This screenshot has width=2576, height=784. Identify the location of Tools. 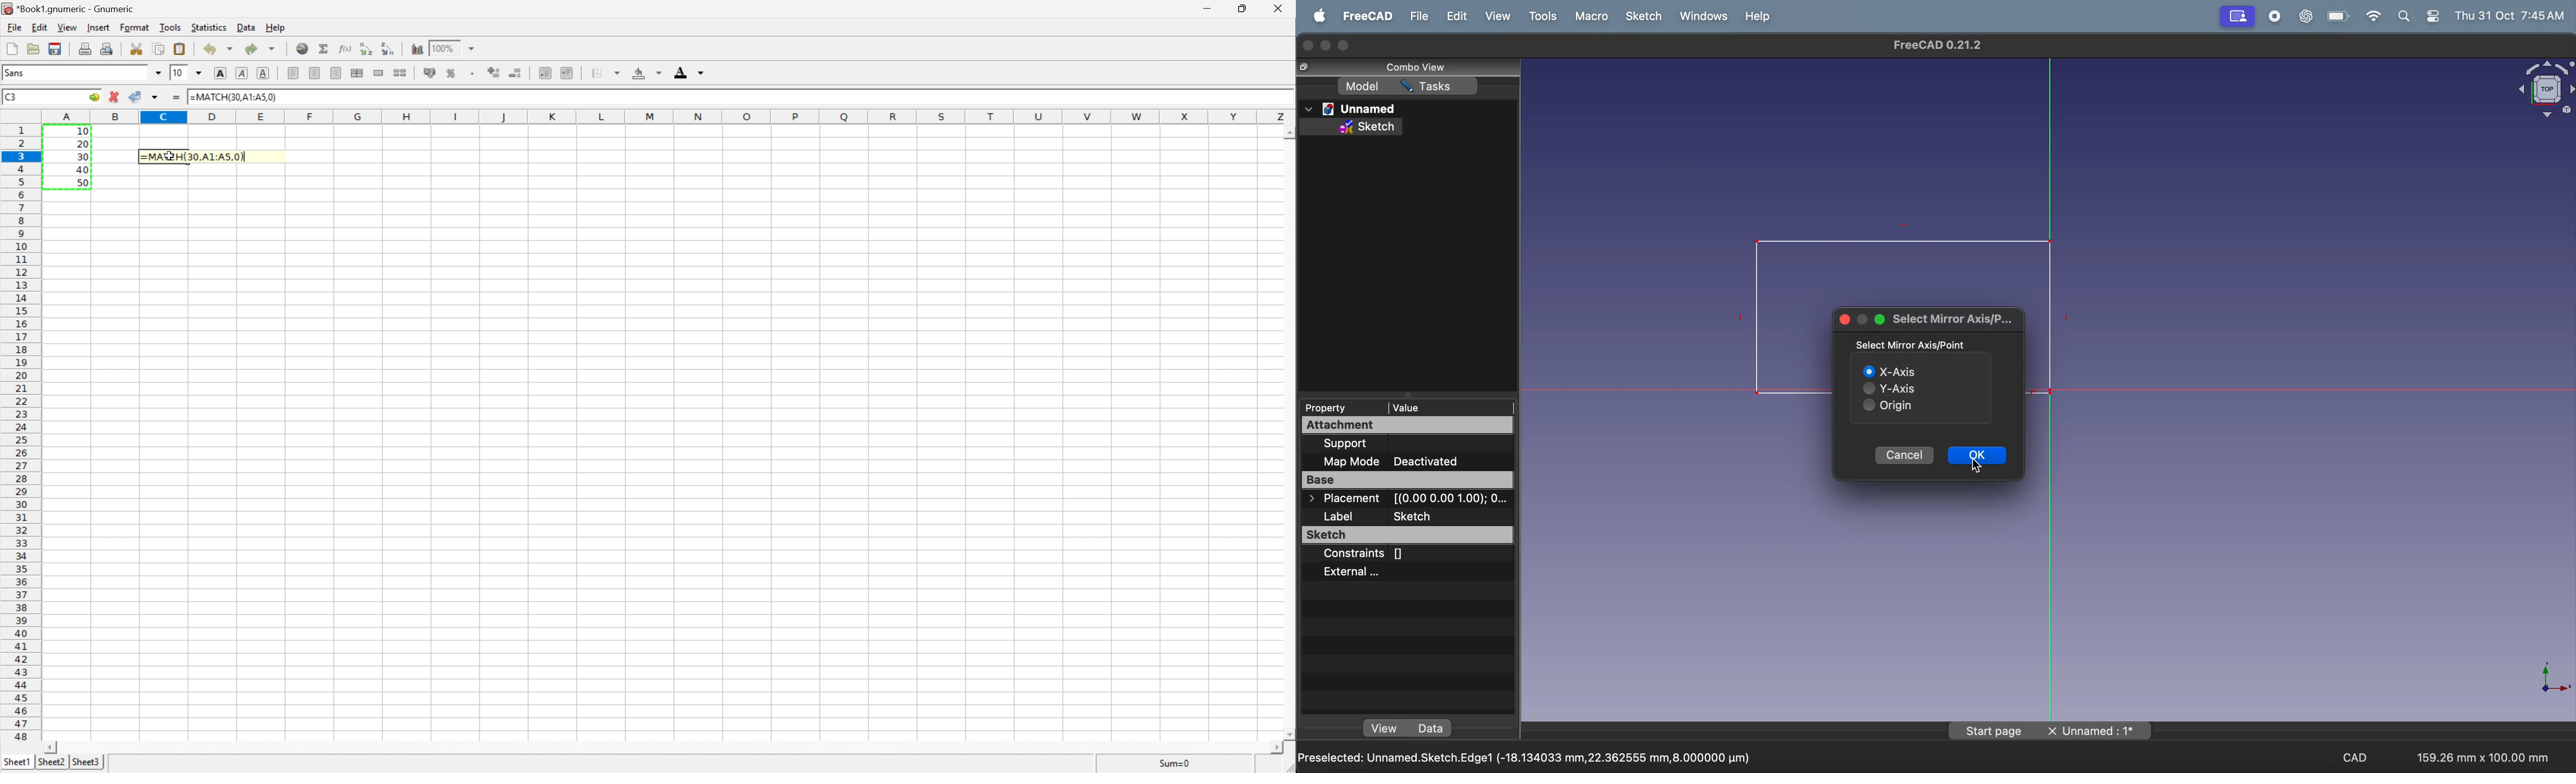
(170, 27).